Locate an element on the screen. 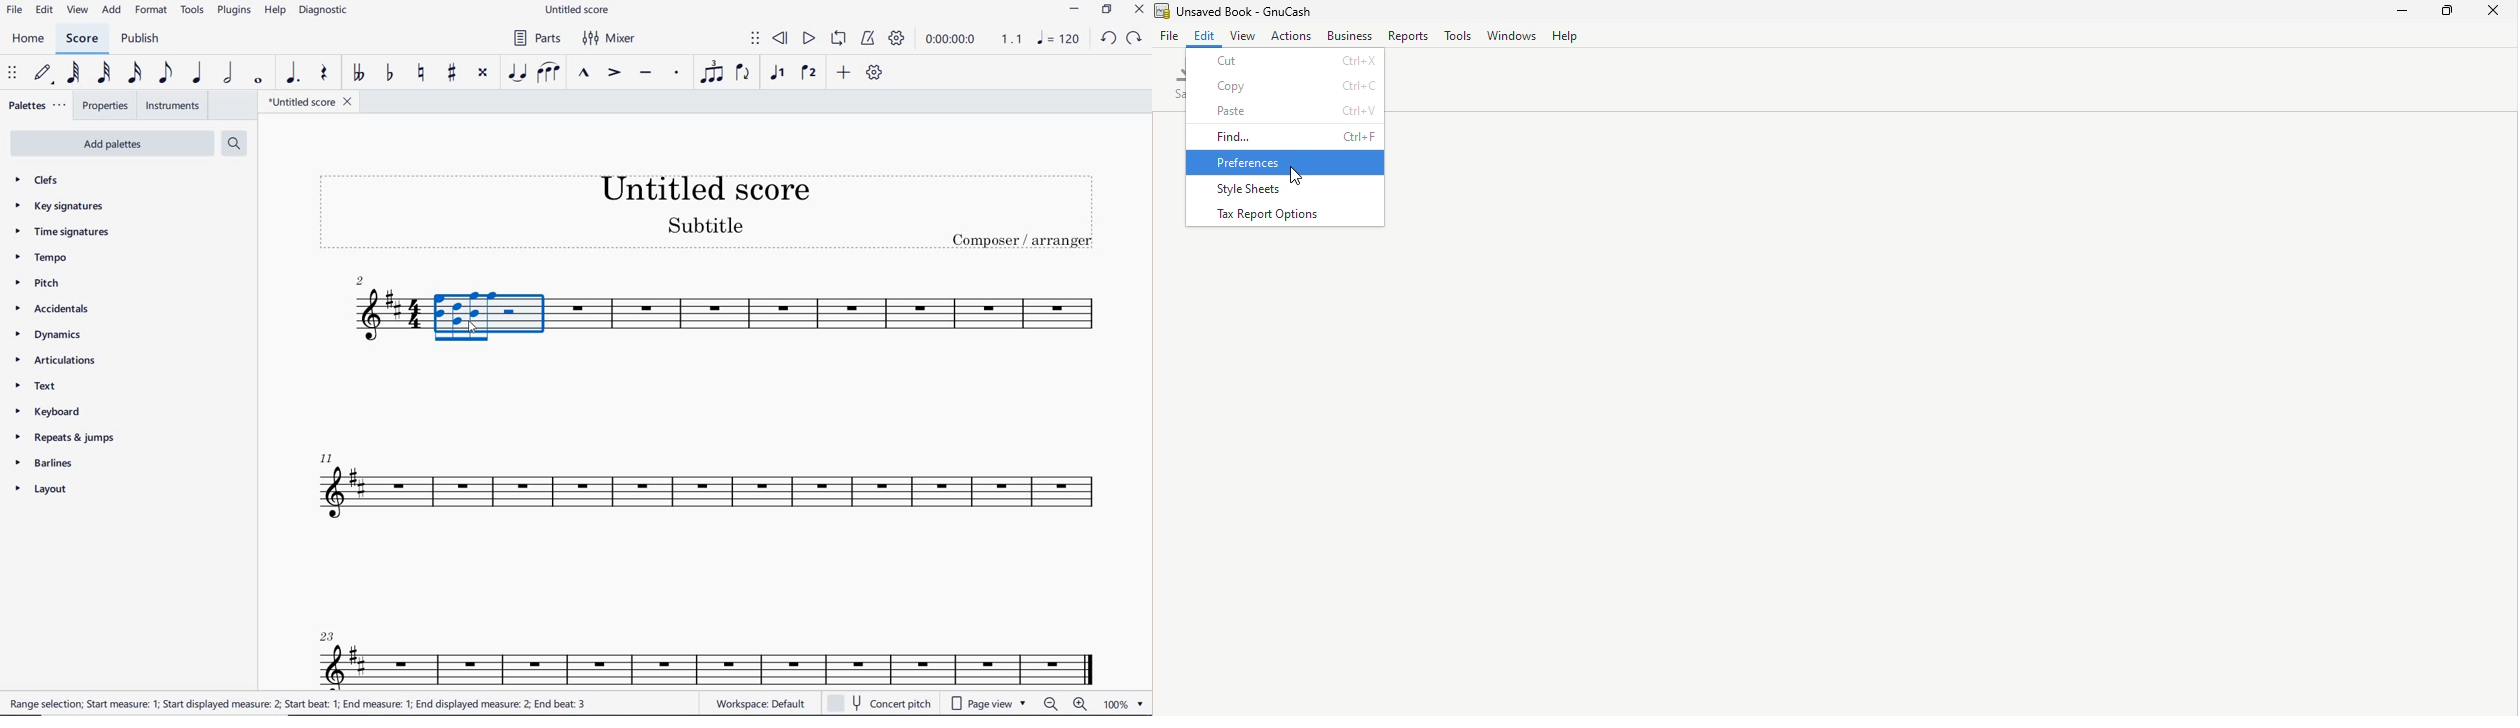 This screenshot has width=2520, height=728. TOGGLE-DOUBLE FLAT is located at coordinates (358, 73).